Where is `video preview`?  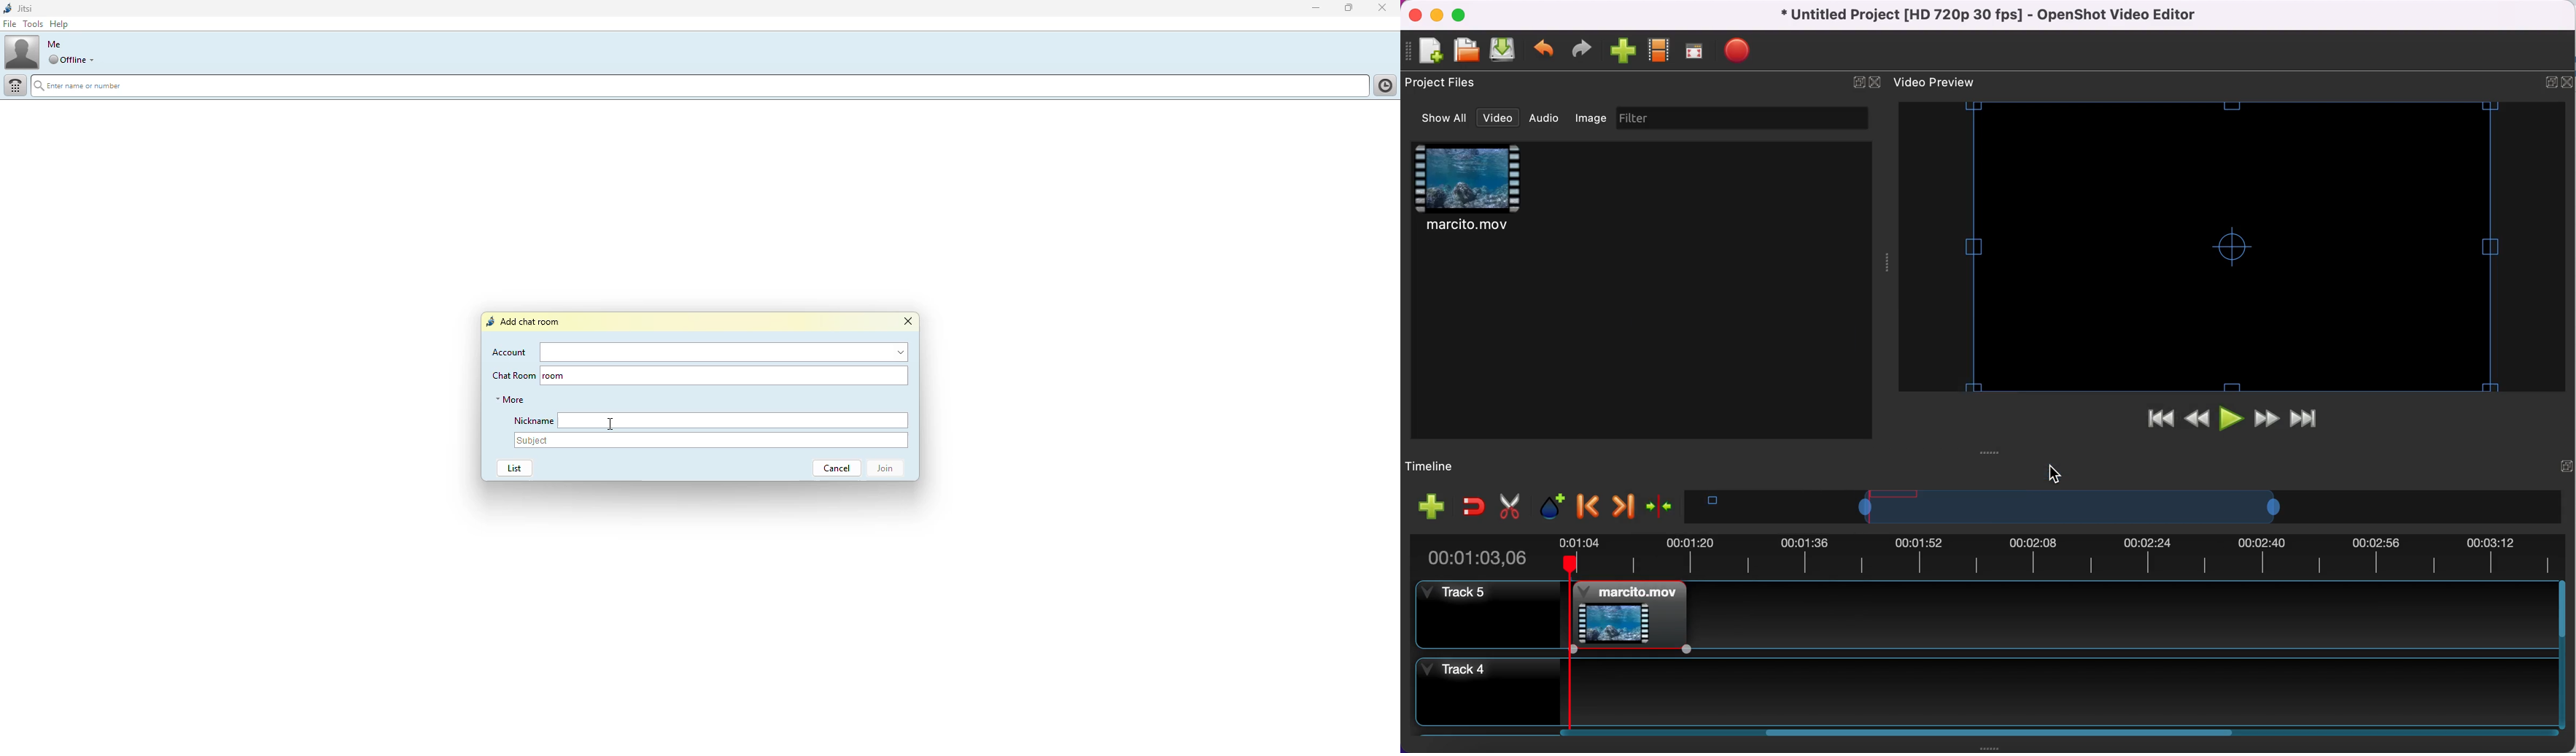 video preview is located at coordinates (1953, 84).